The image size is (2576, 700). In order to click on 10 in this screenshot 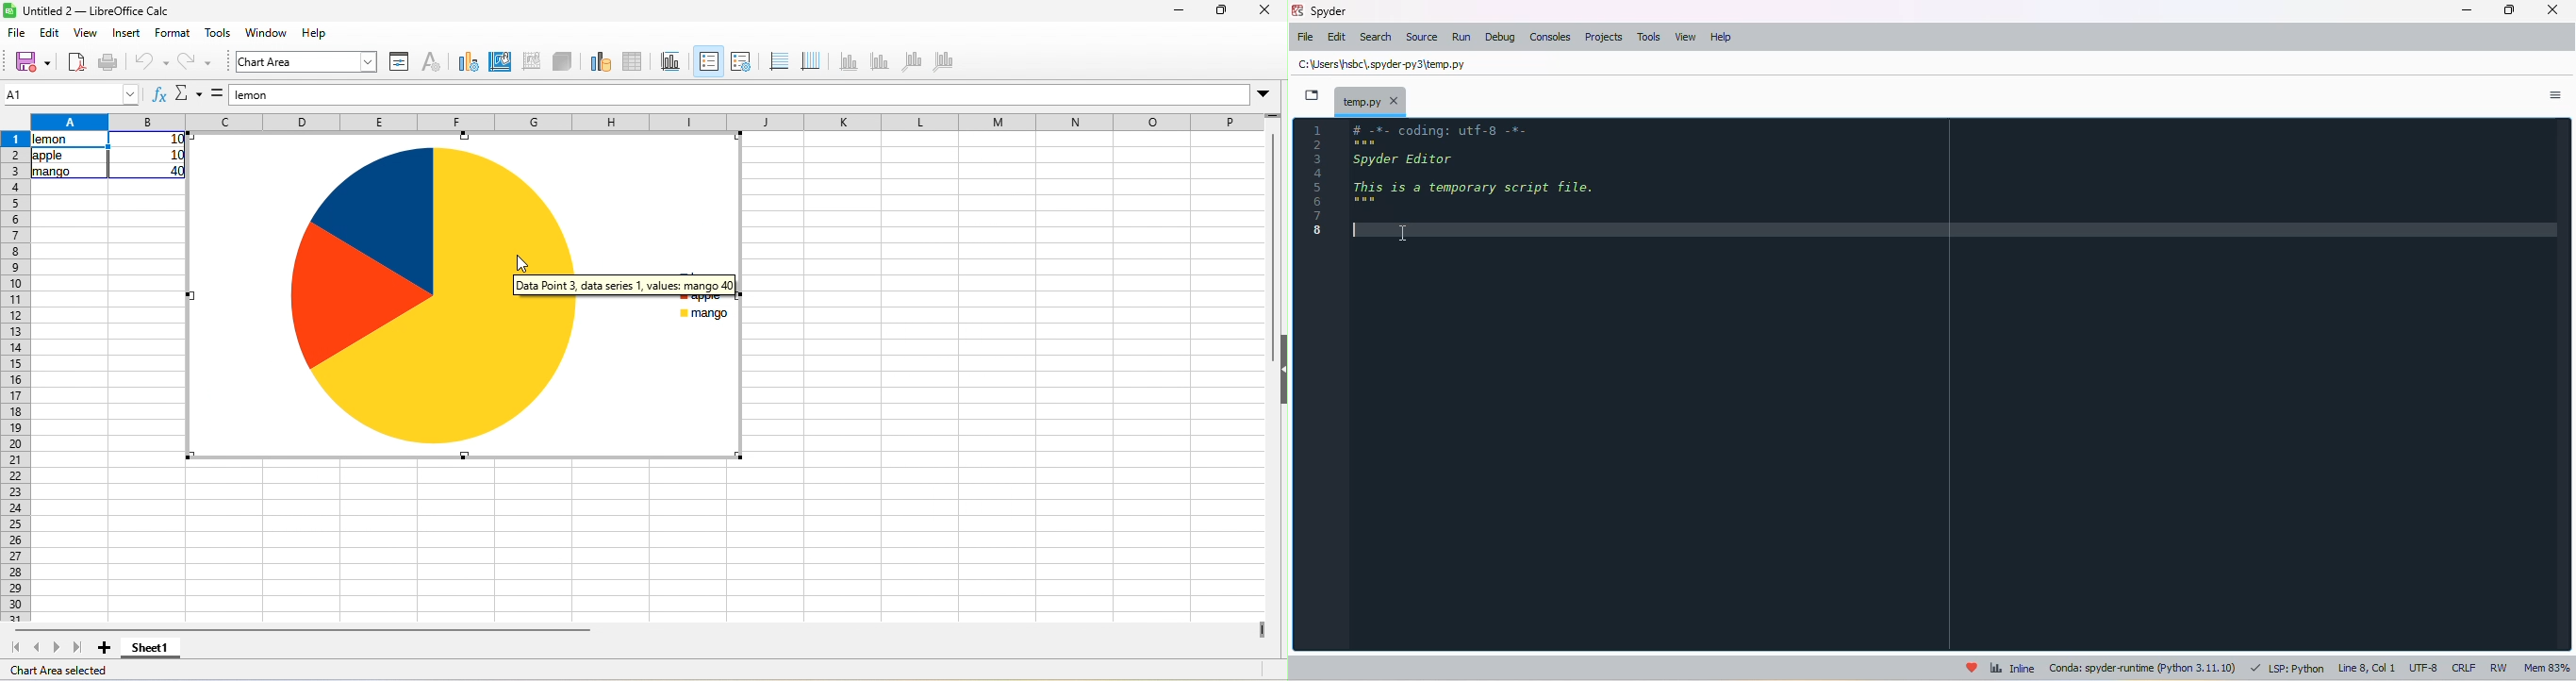, I will do `click(149, 140)`.